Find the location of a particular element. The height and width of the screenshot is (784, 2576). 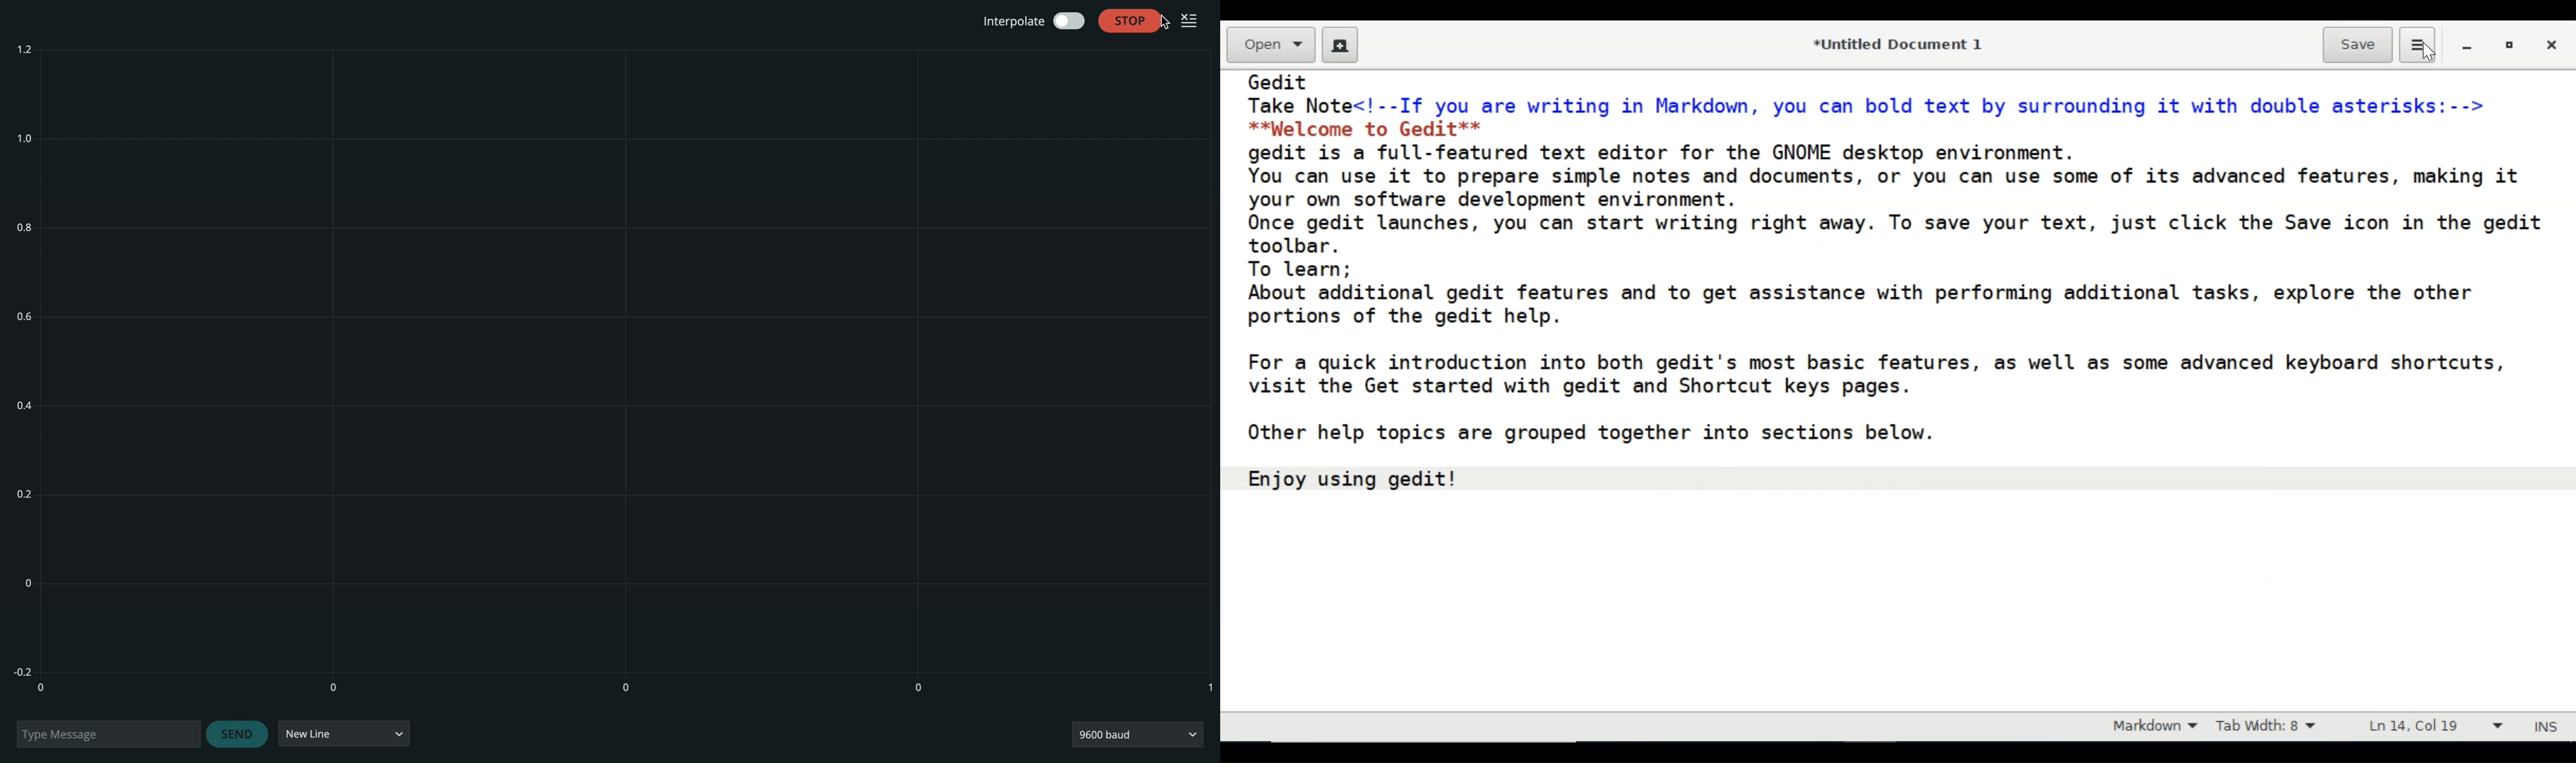

Gedit is located at coordinates (1280, 81).